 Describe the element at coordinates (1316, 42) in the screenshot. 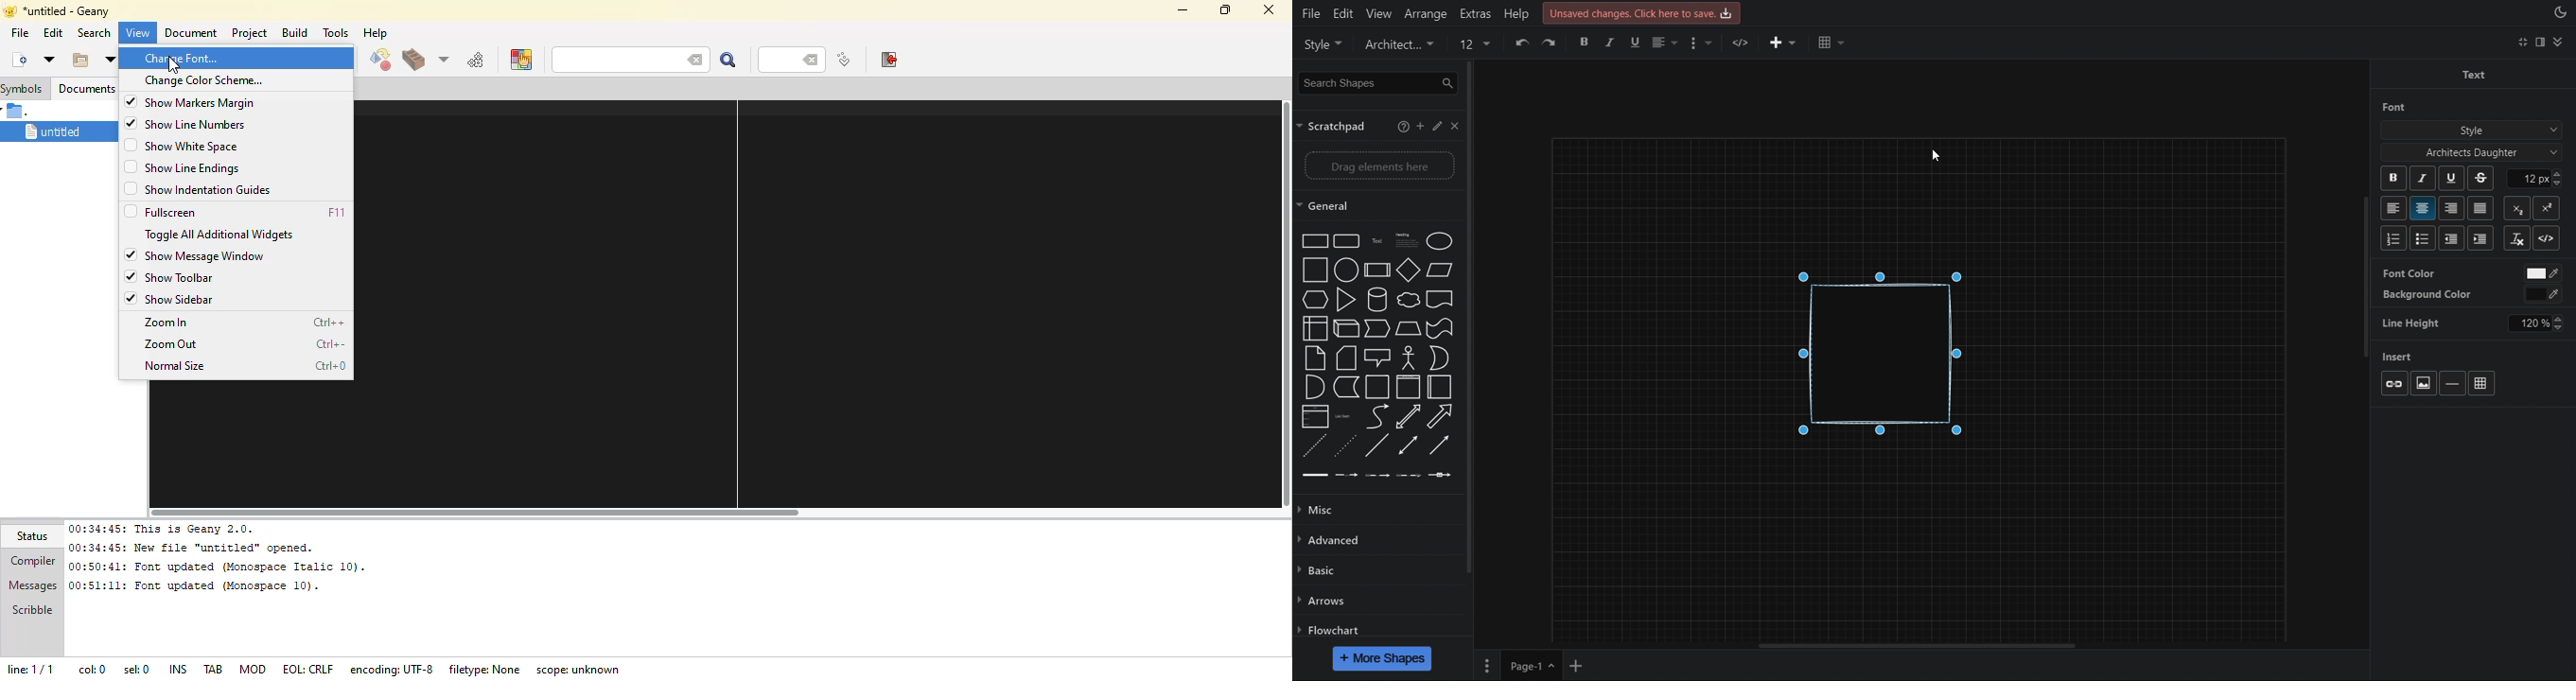

I see `View` at that location.